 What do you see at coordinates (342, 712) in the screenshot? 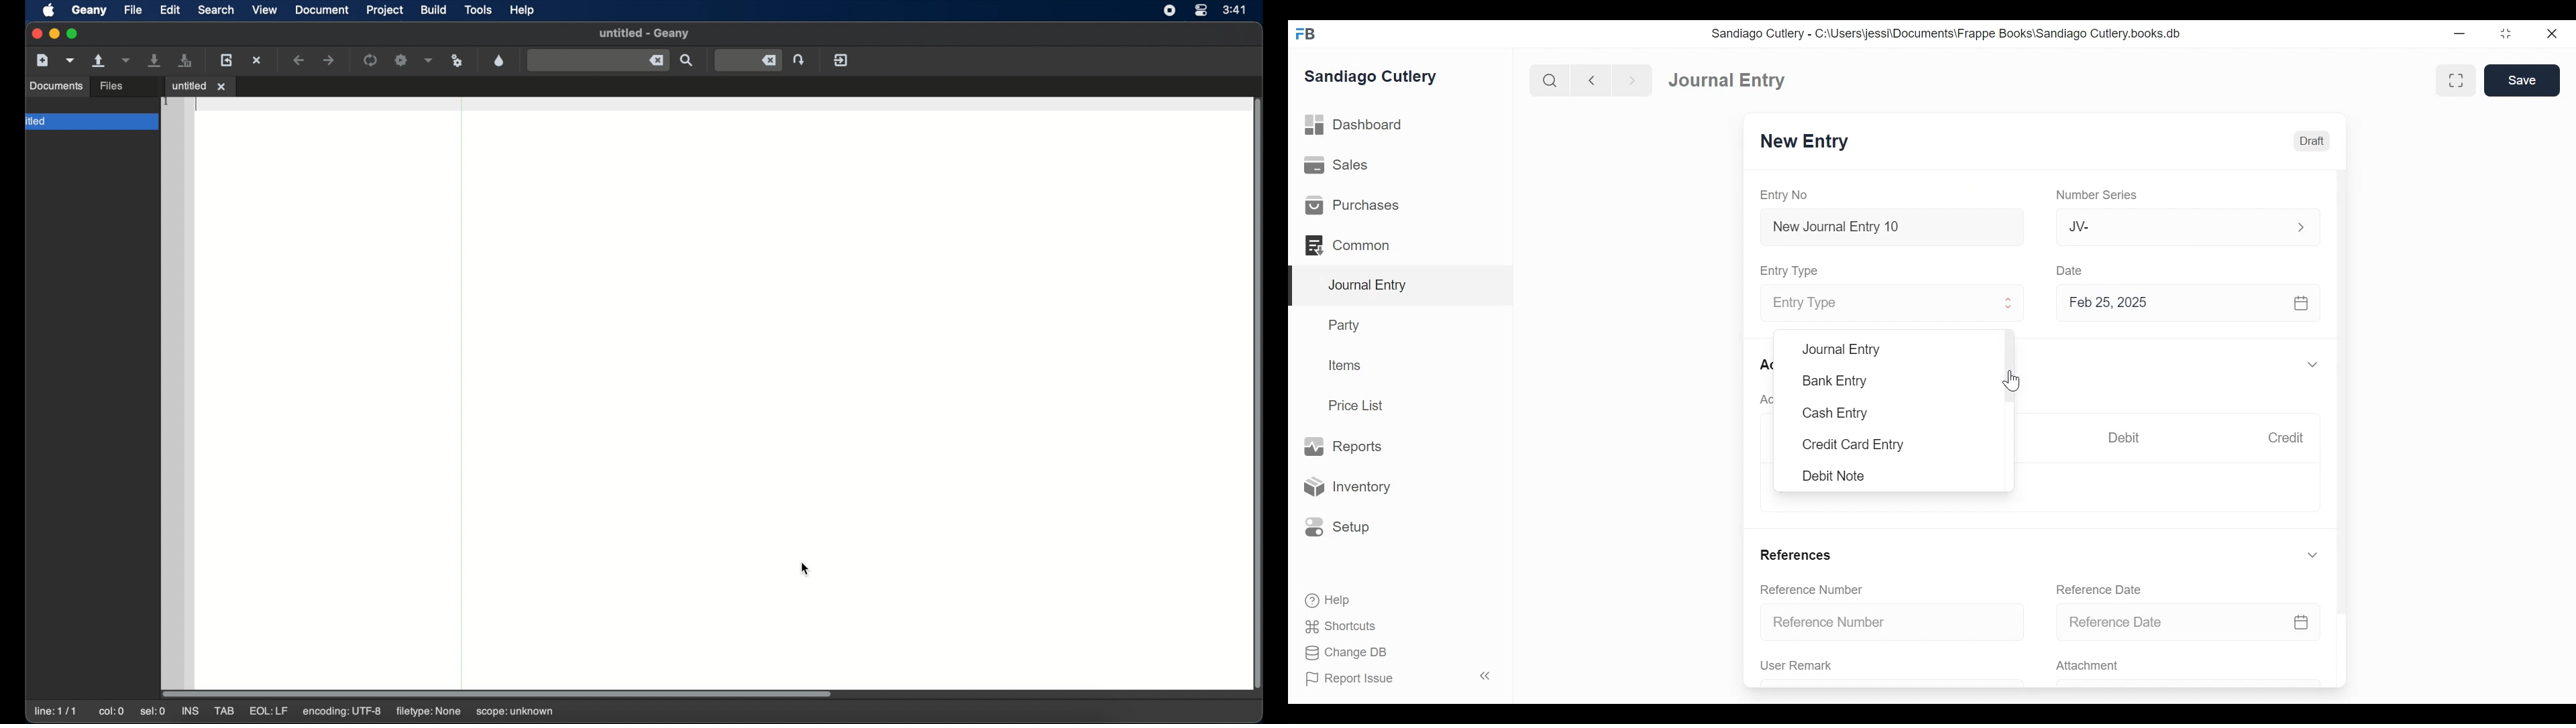
I see `encoding: utf-8` at bounding box center [342, 712].